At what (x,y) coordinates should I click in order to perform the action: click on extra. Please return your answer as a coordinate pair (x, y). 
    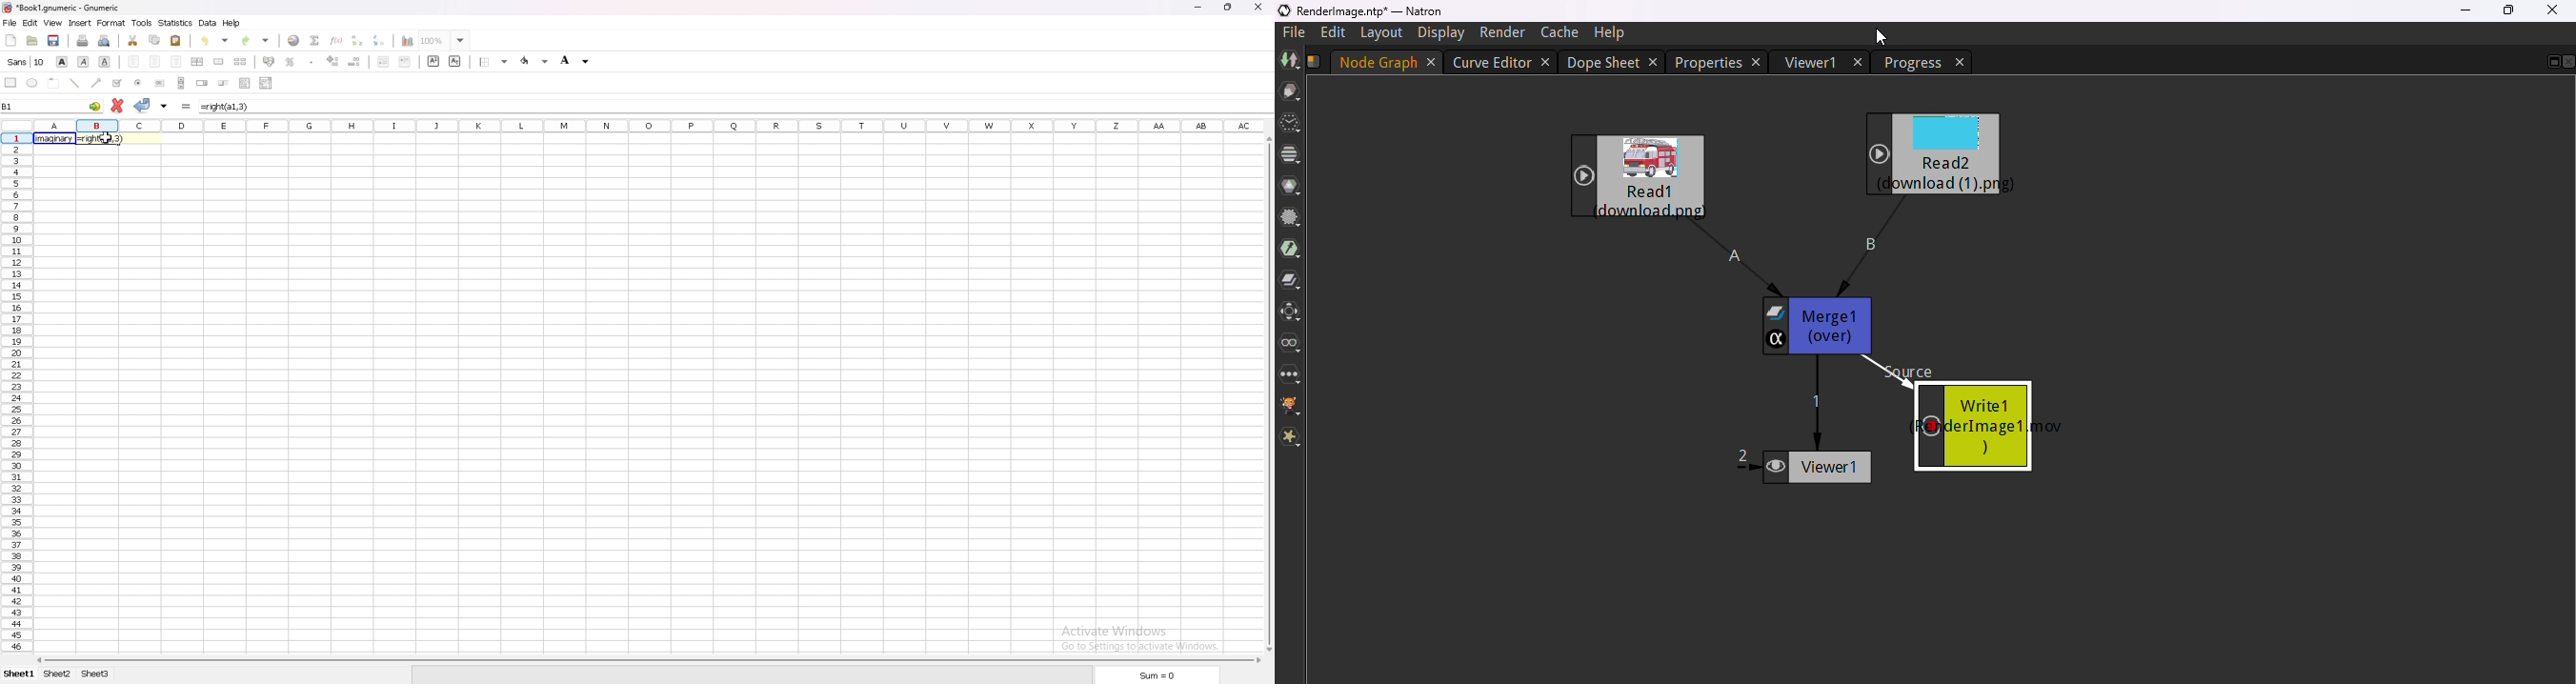
    Looking at the image, I should click on (1291, 437).